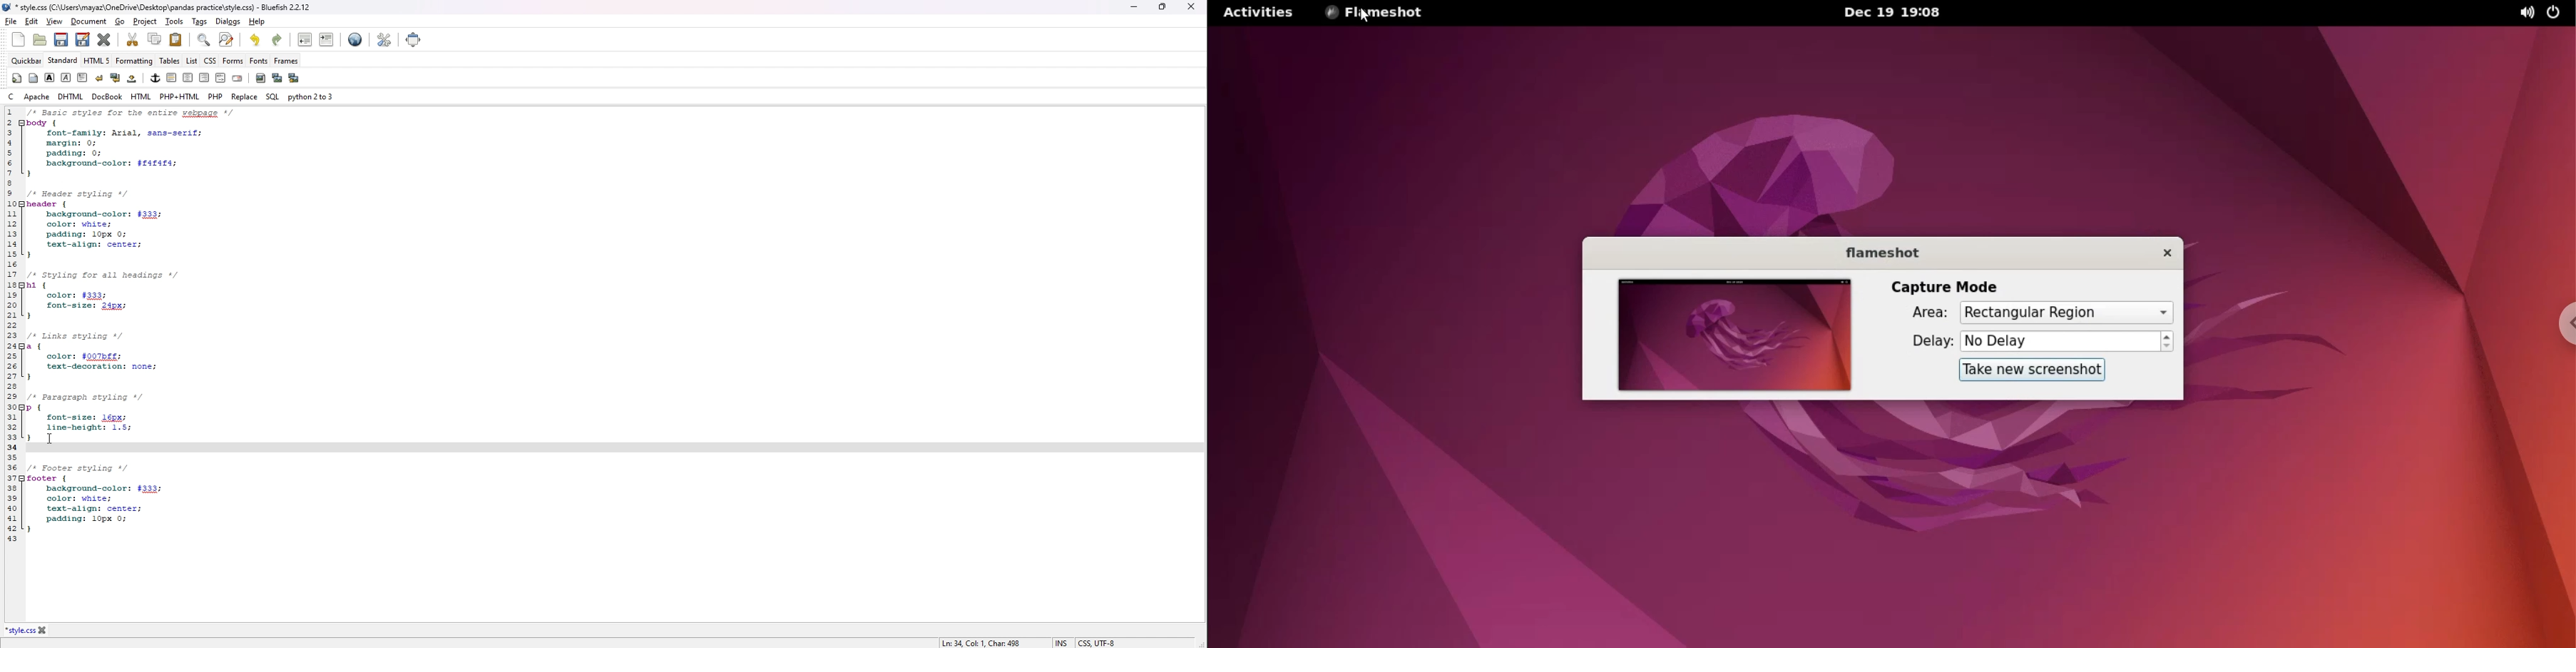  I want to click on email, so click(239, 78).